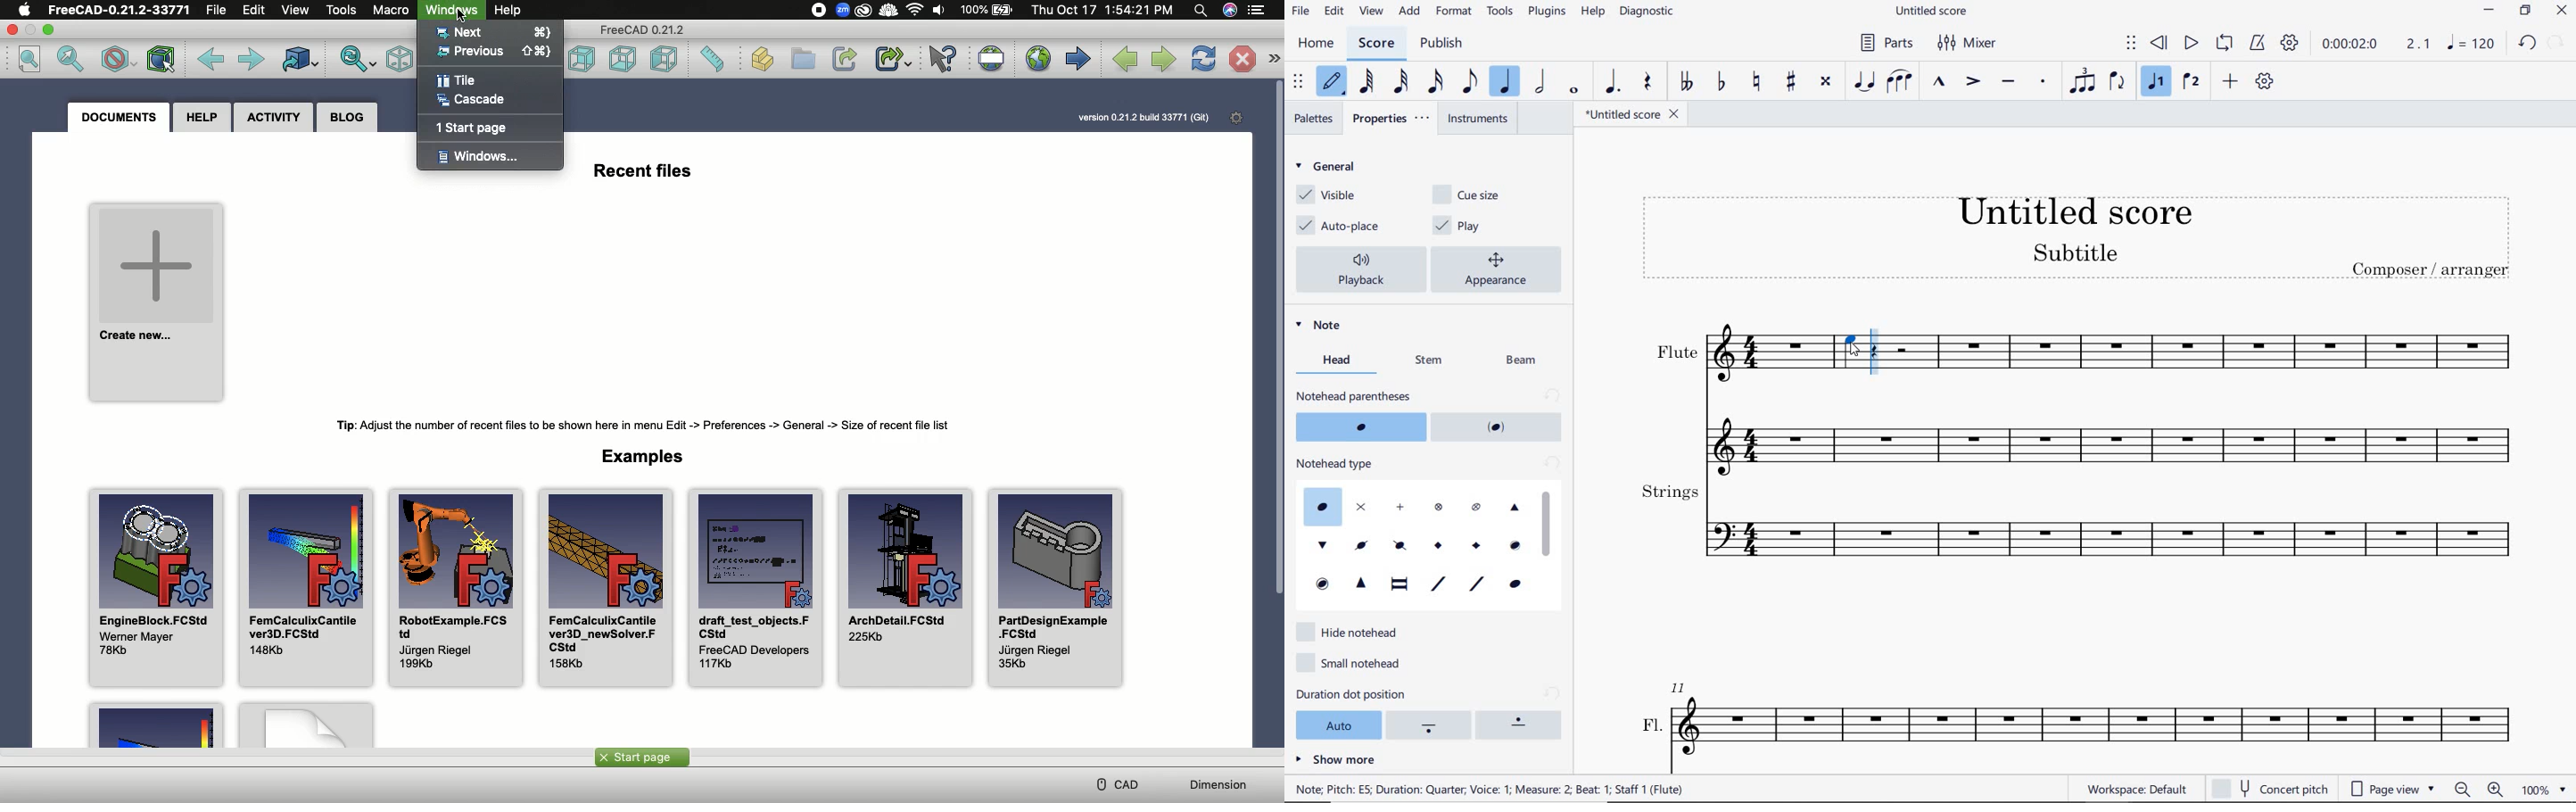 The height and width of the screenshot is (812, 2576). I want to click on INSTRUMENTS, so click(1480, 120).